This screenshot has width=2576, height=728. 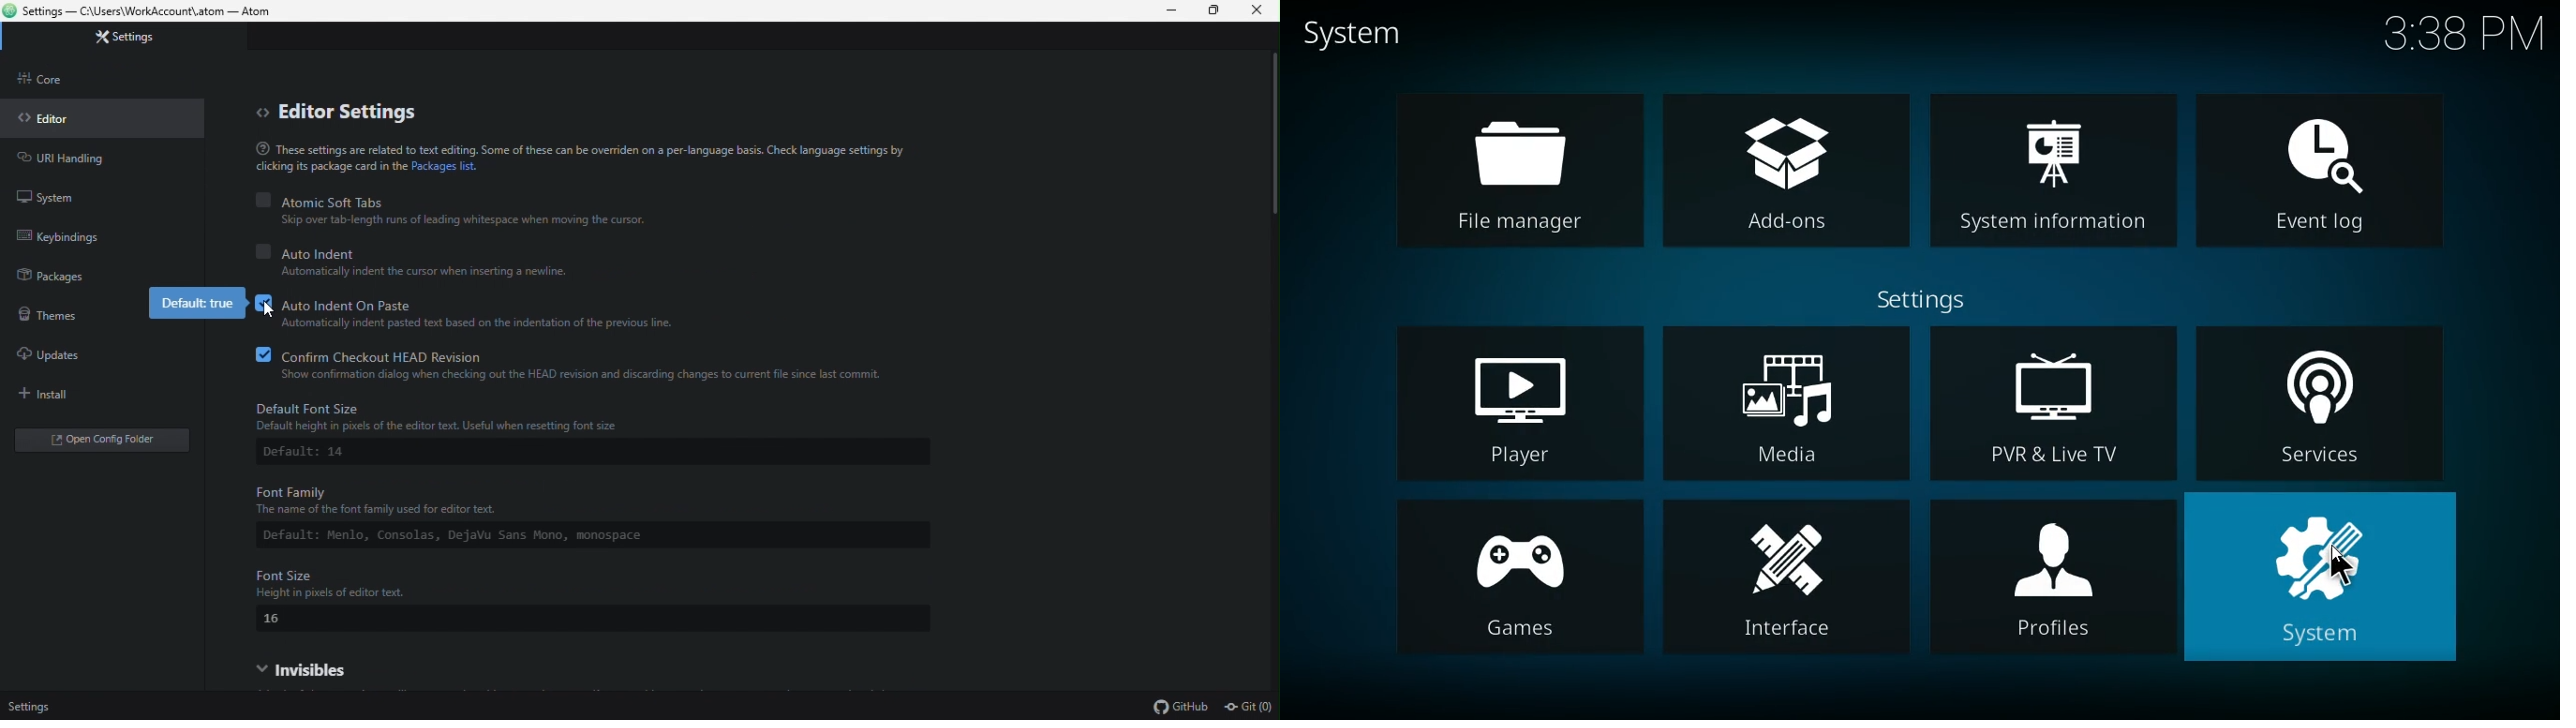 I want to click on cursor, so click(x=2336, y=572).